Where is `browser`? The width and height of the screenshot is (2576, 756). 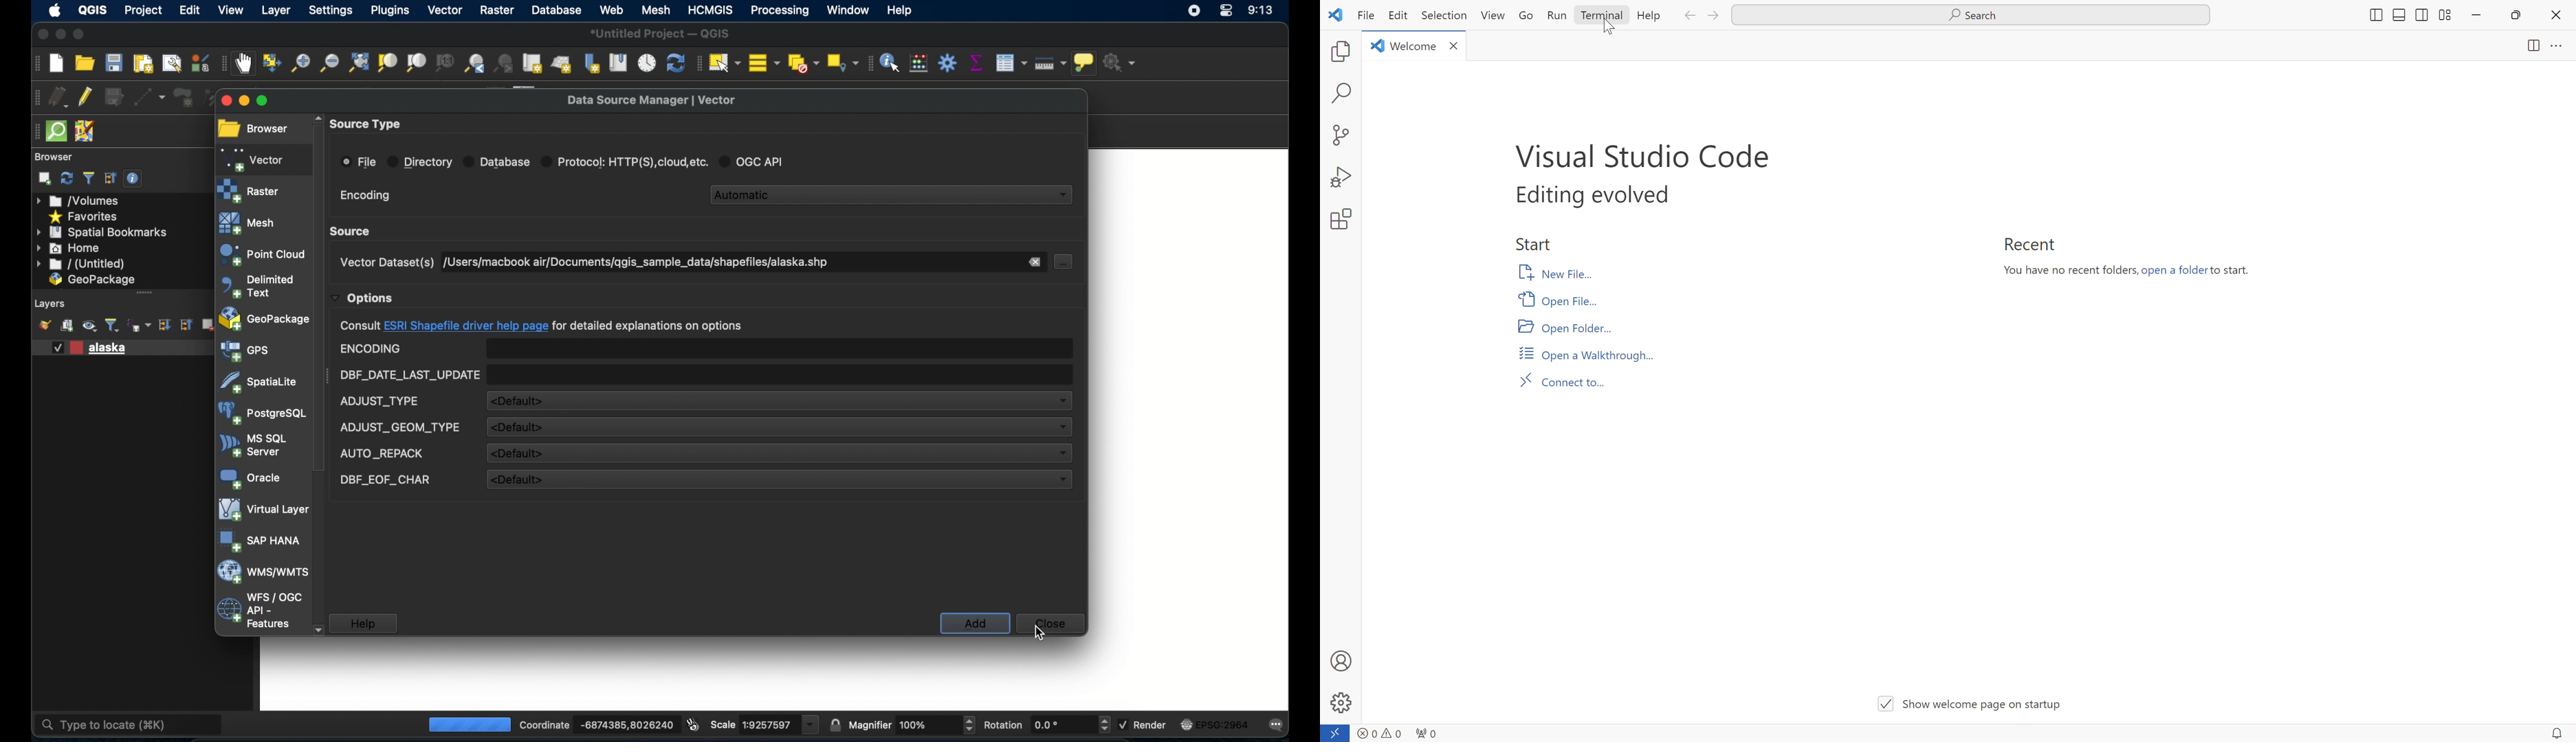 browser is located at coordinates (253, 129).